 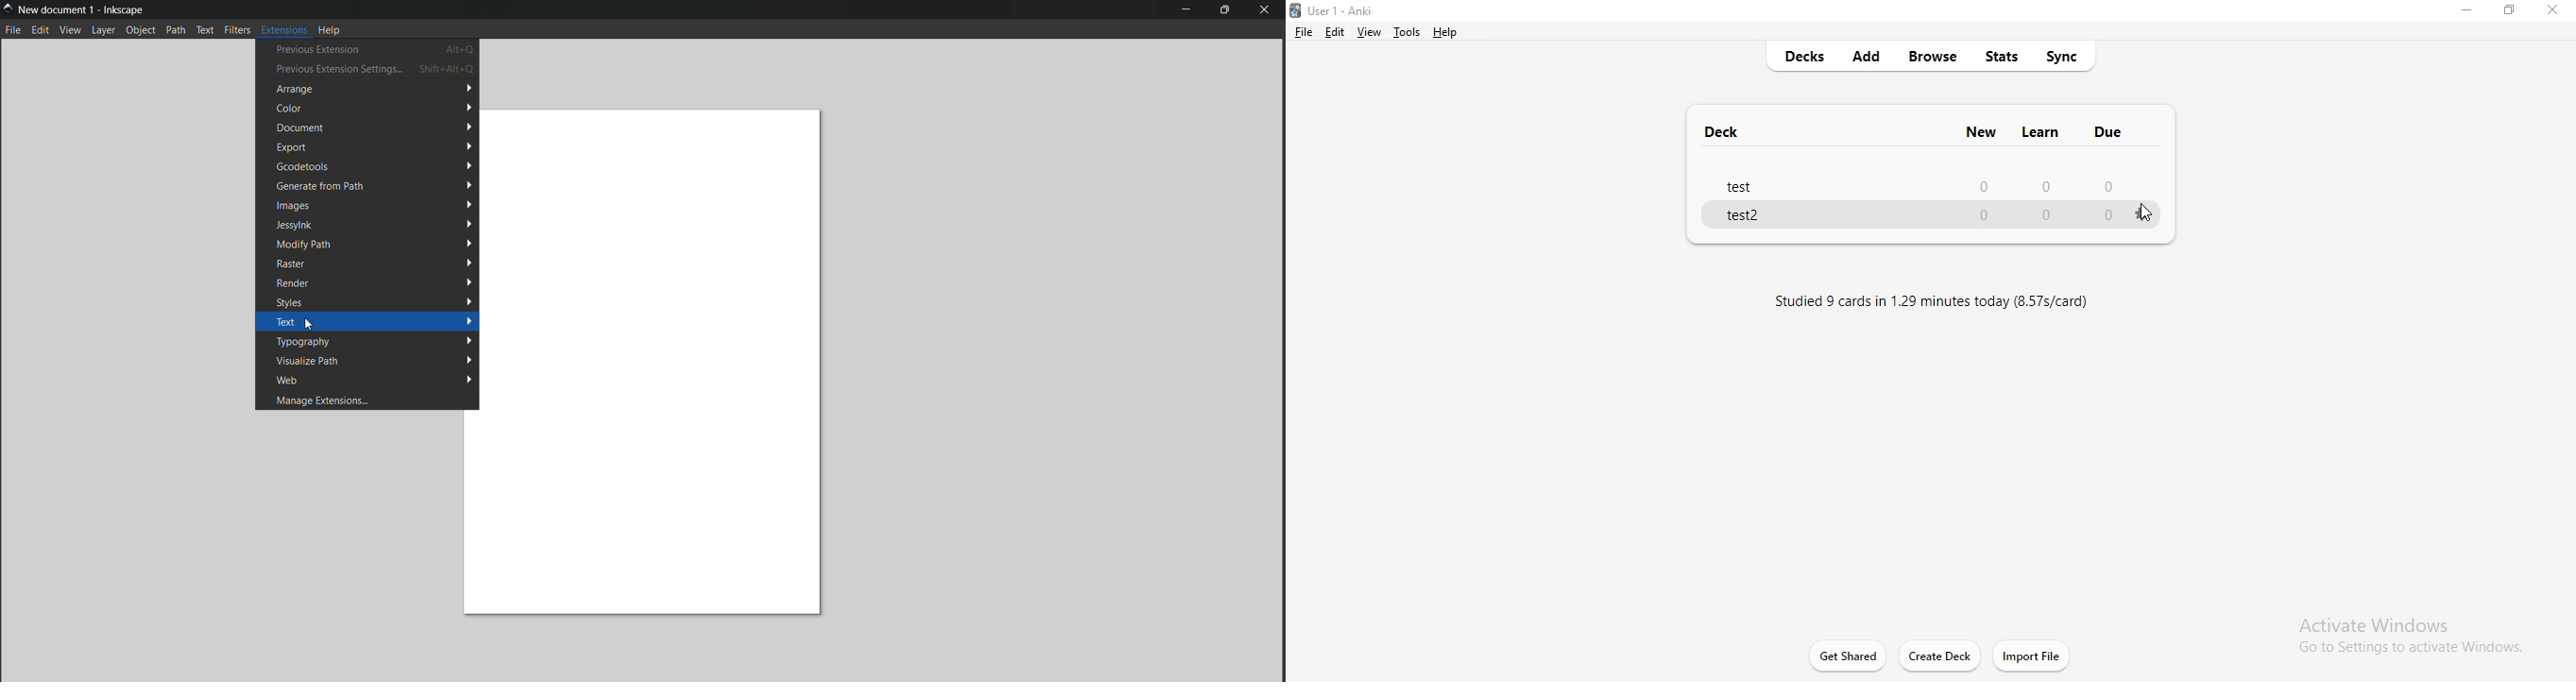 I want to click on 0, so click(x=2111, y=183).